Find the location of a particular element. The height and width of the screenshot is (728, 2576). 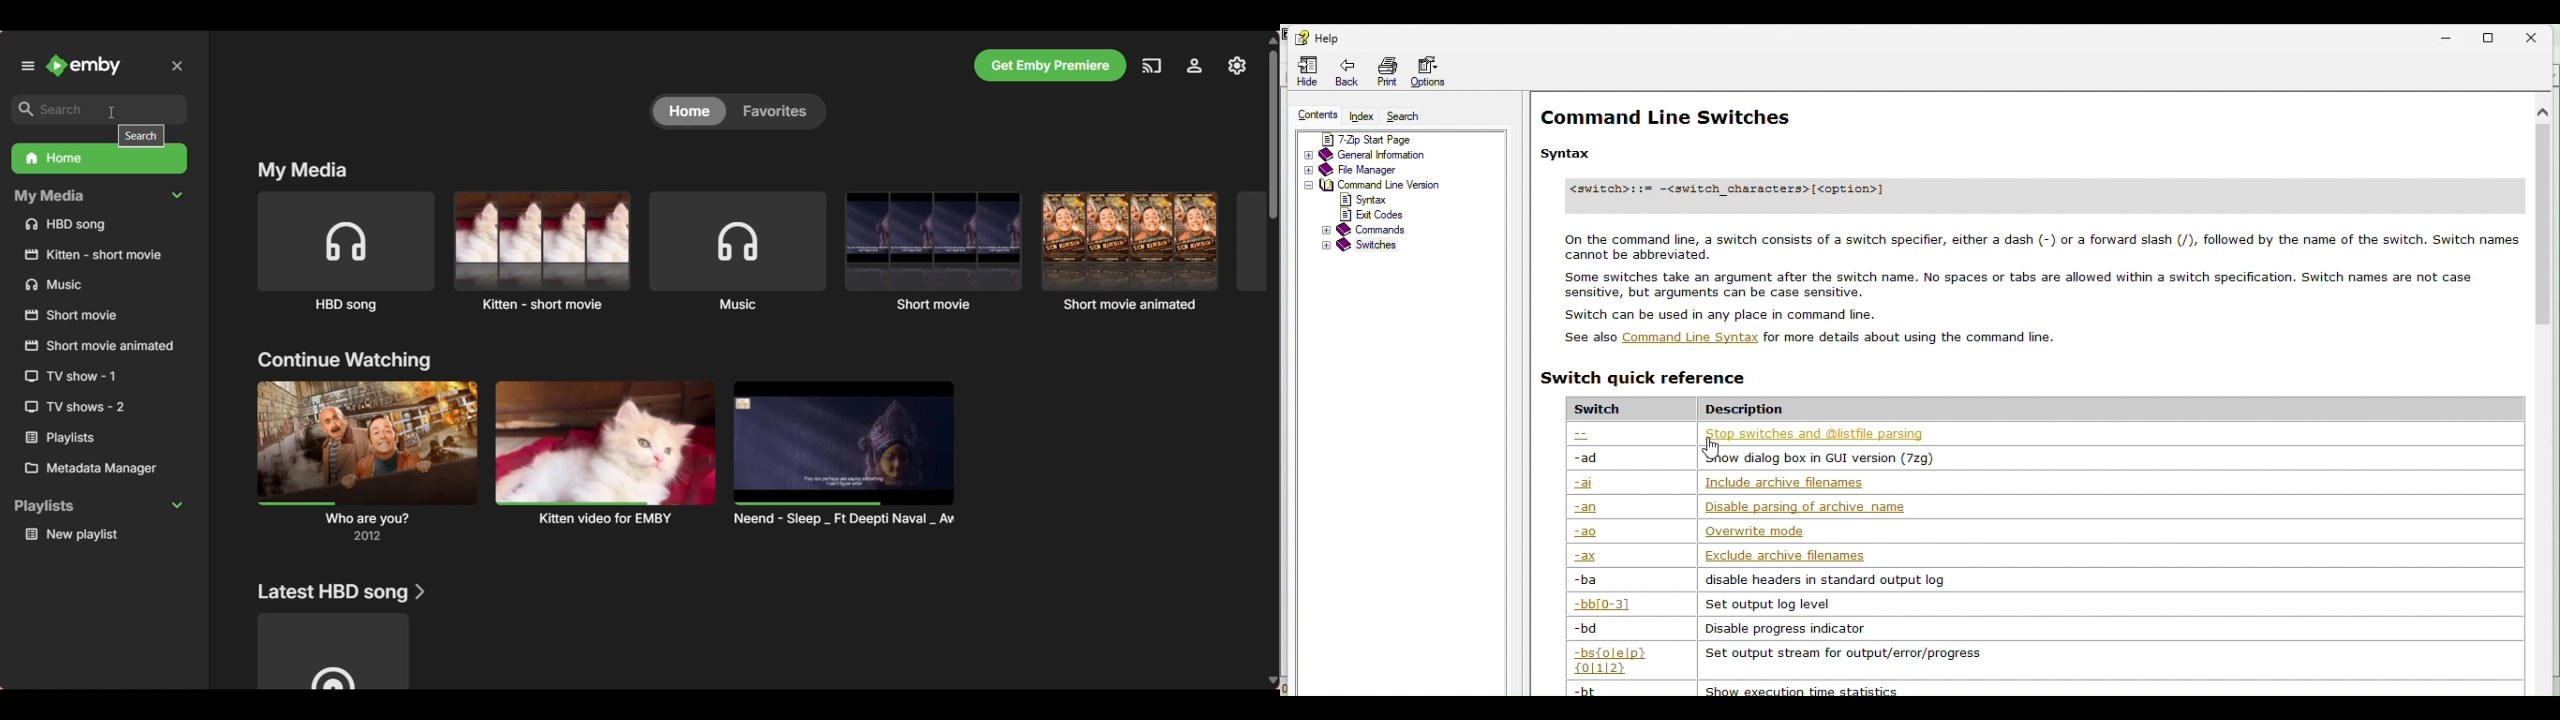

| Disable parsing of archive name is located at coordinates (1808, 509).